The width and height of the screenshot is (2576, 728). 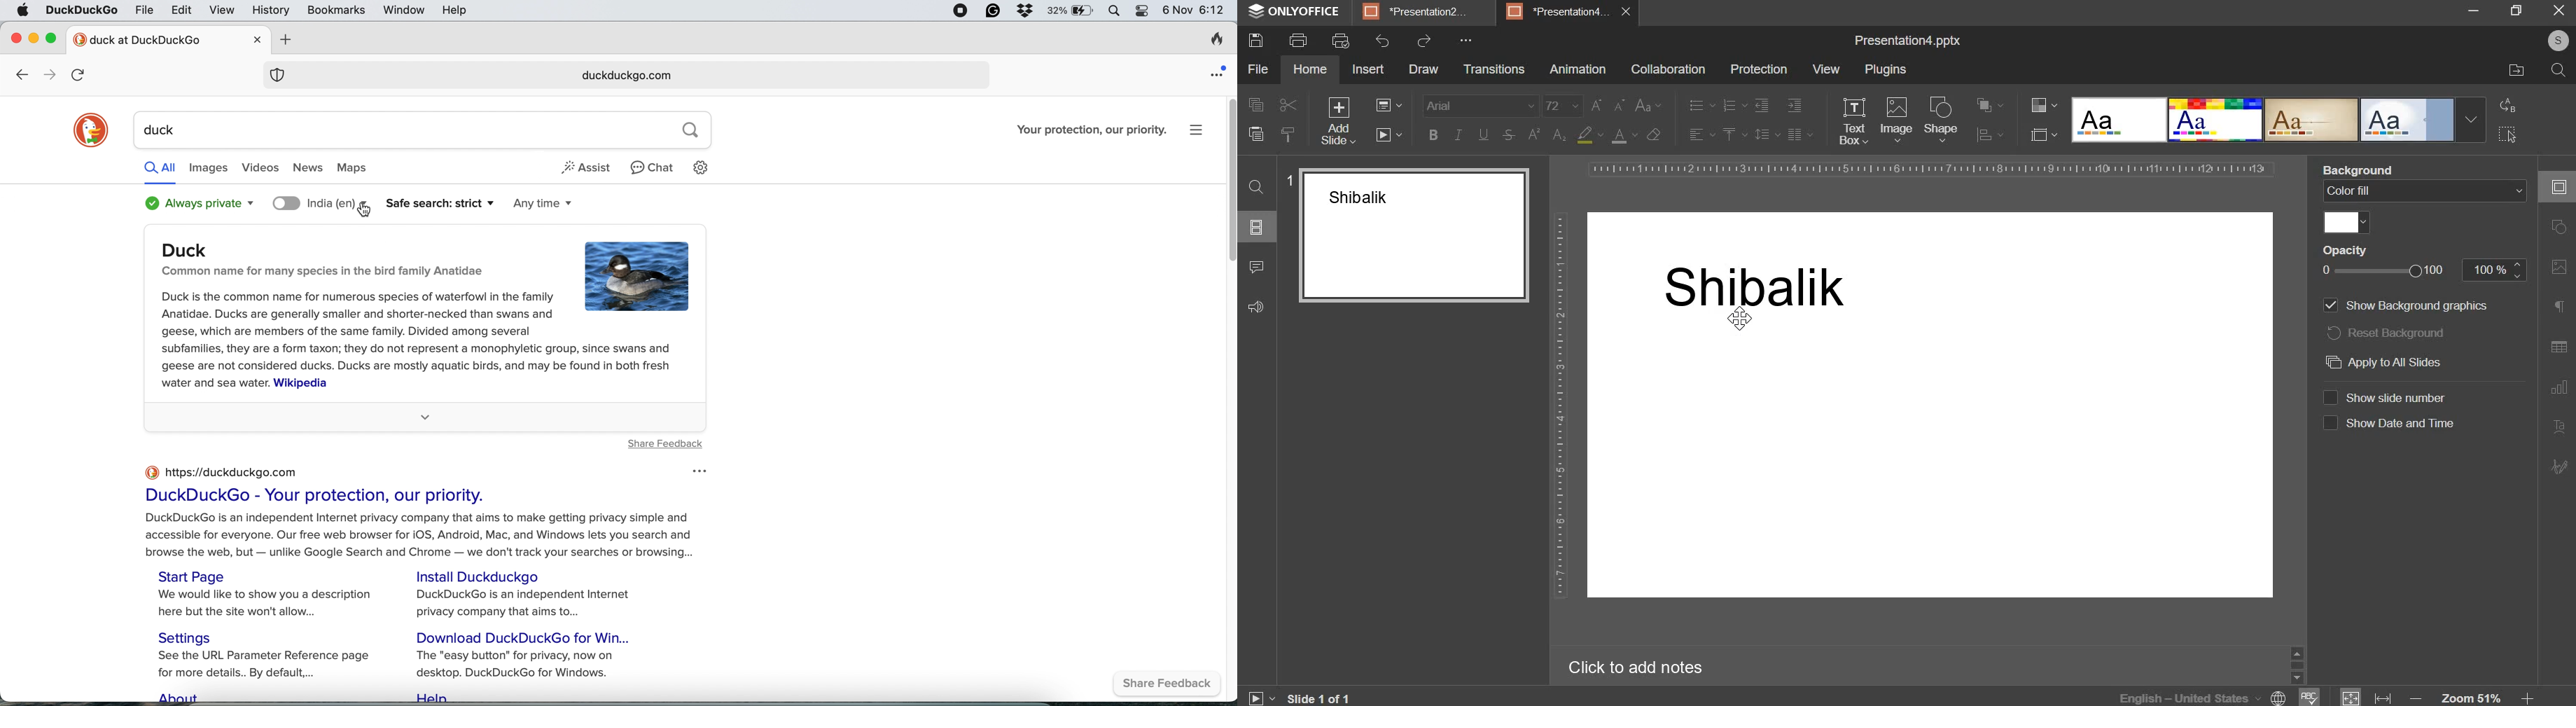 What do you see at coordinates (1762, 286) in the screenshot?
I see `Shibalik` at bounding box center [1762, 286].